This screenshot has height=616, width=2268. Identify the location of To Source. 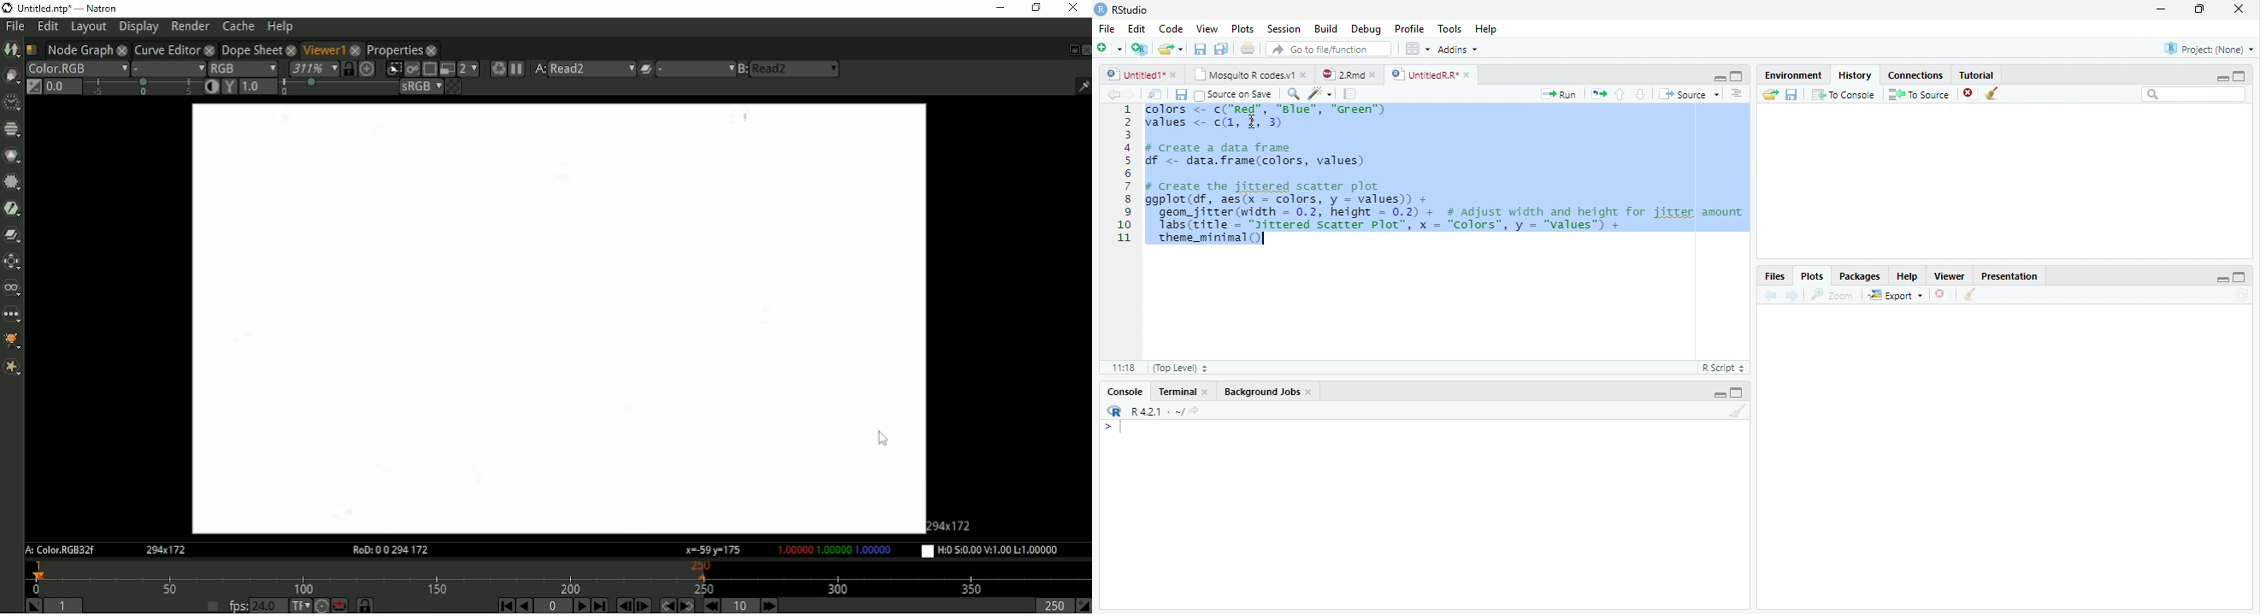
(1920, 94).